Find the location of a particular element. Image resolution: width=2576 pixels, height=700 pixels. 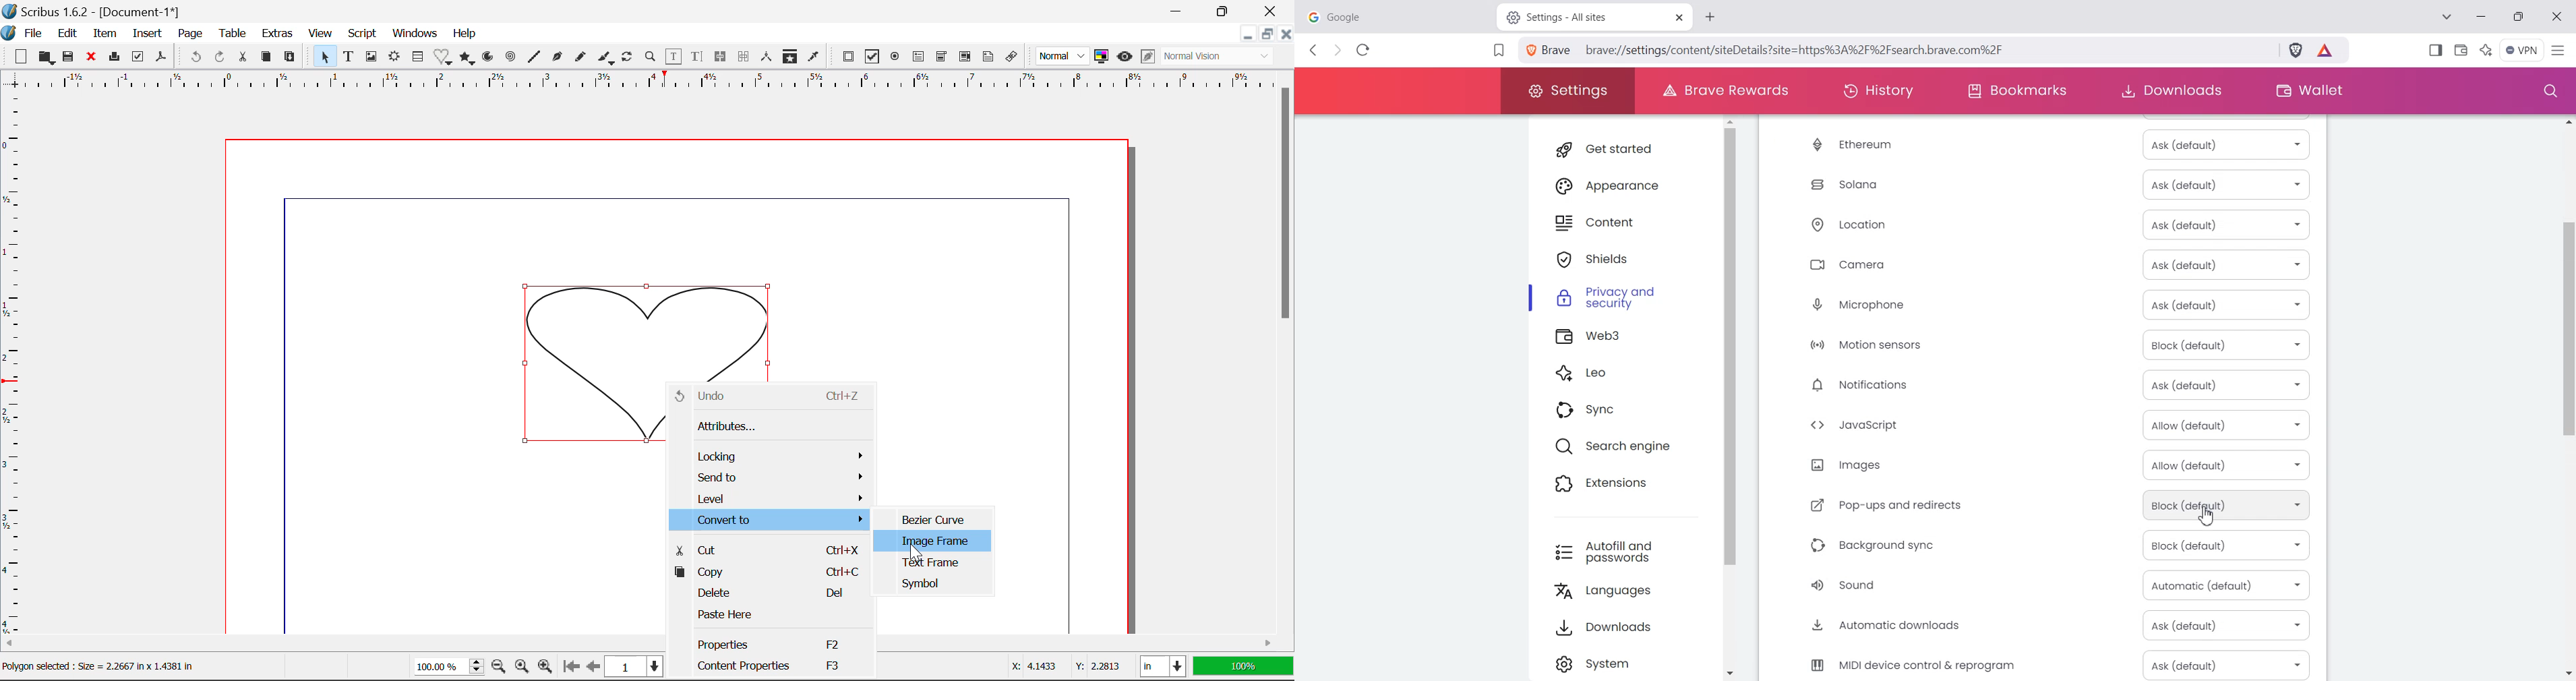

First Page is located at coordinates (571, 667).